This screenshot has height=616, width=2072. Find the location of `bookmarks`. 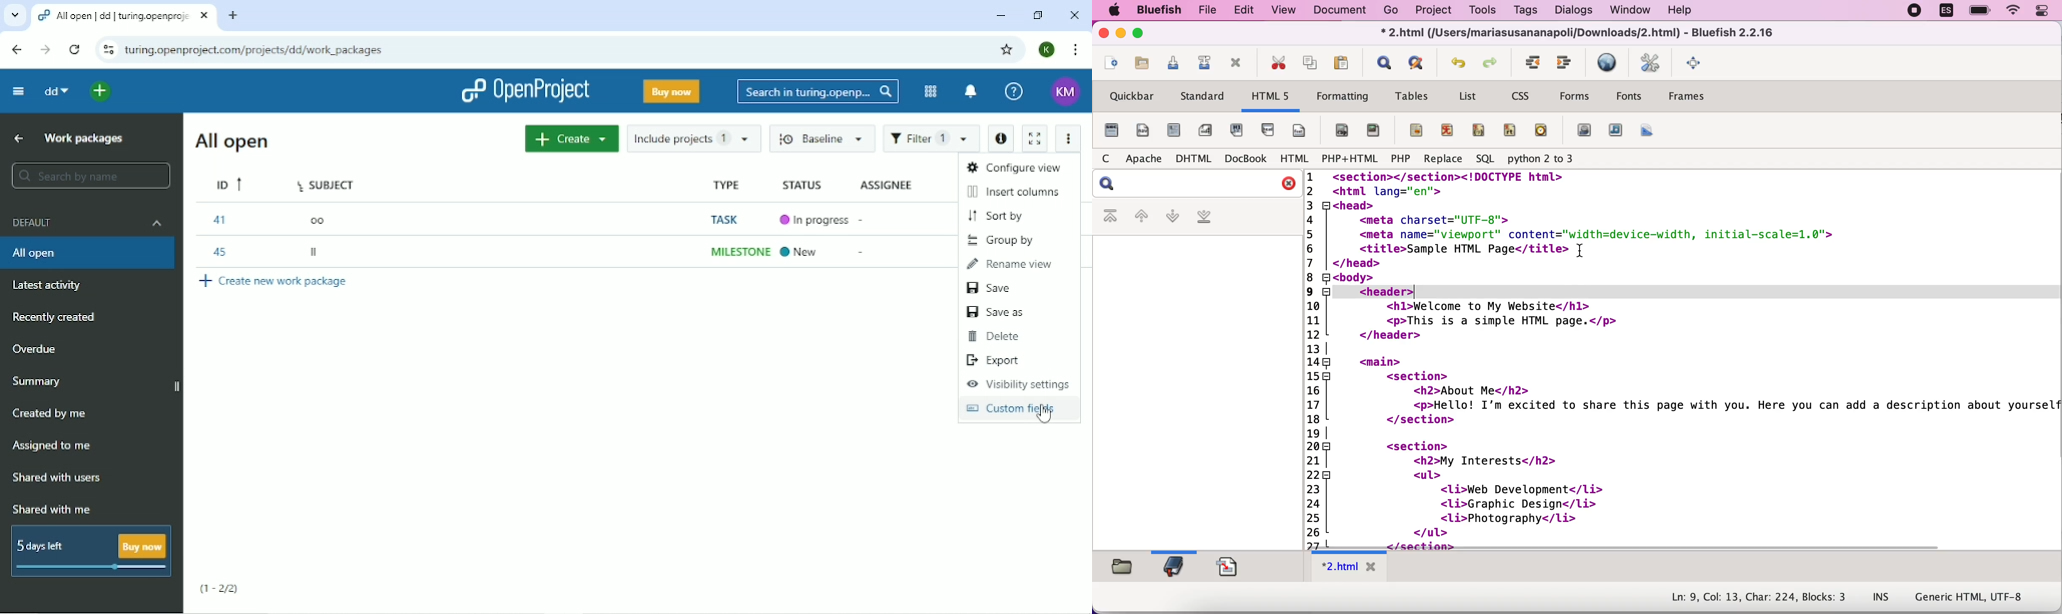

bookmarks is located at coordinates (1177, 569).